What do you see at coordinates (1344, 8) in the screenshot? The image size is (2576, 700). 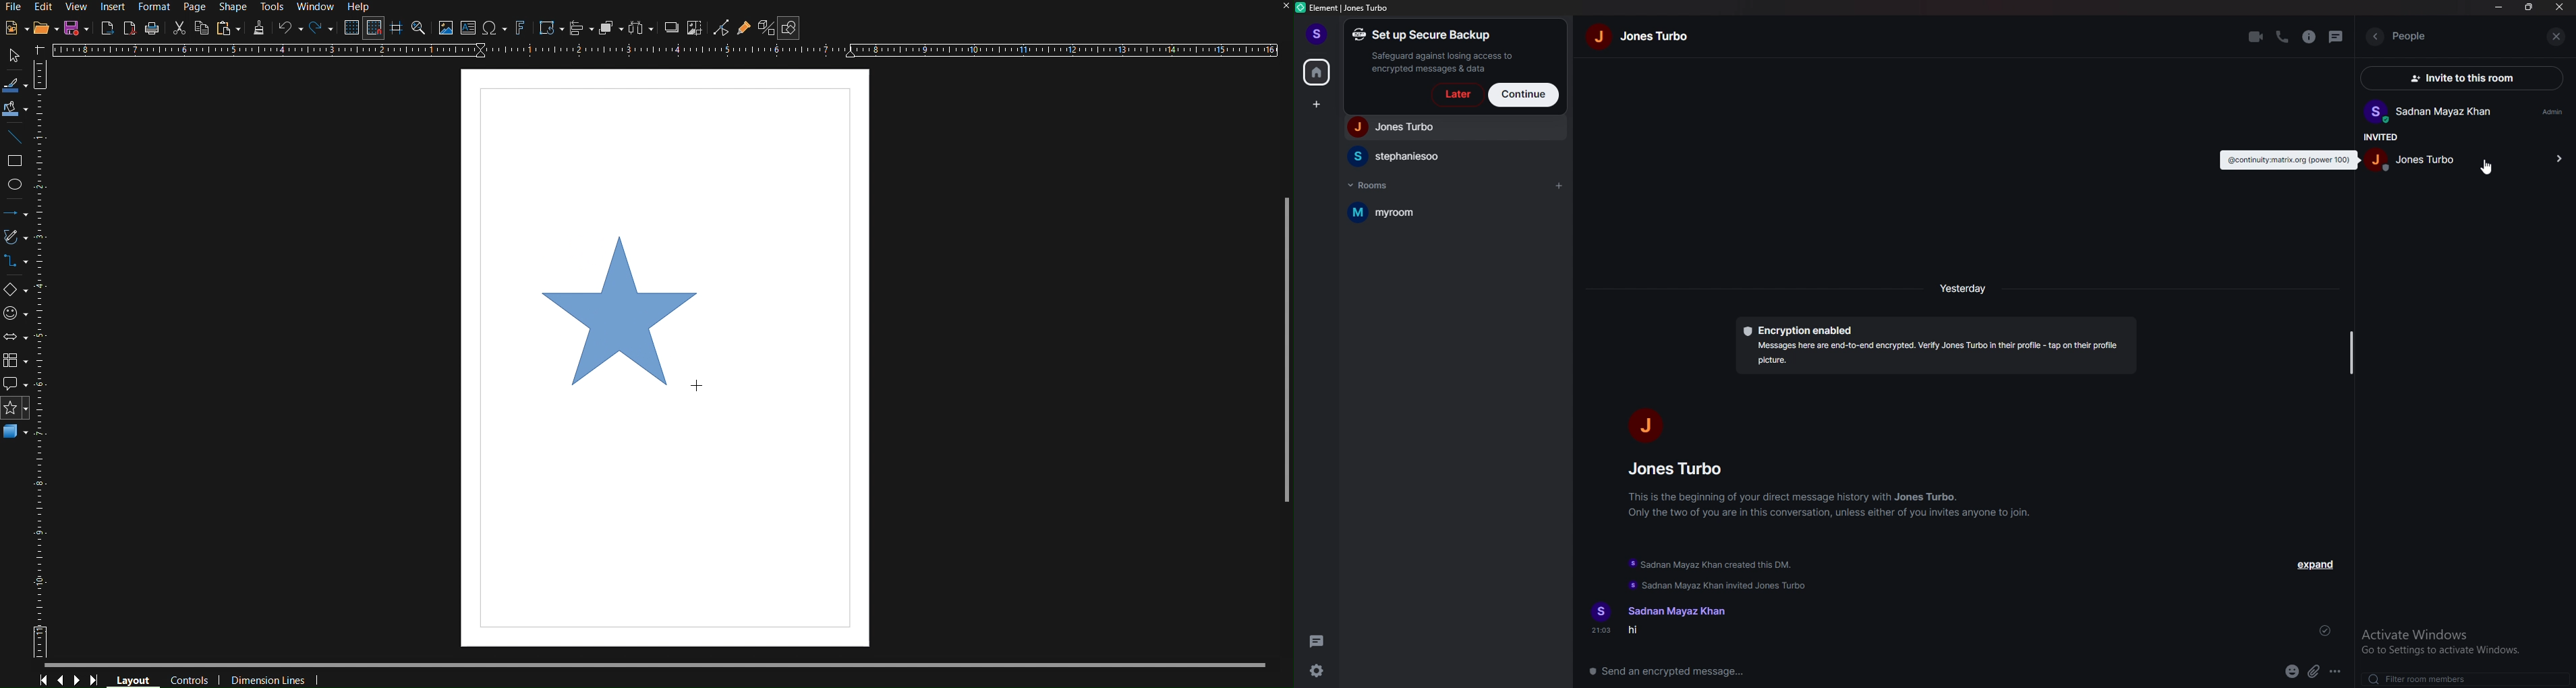 I see `element` at bounding box center [1344, 8].